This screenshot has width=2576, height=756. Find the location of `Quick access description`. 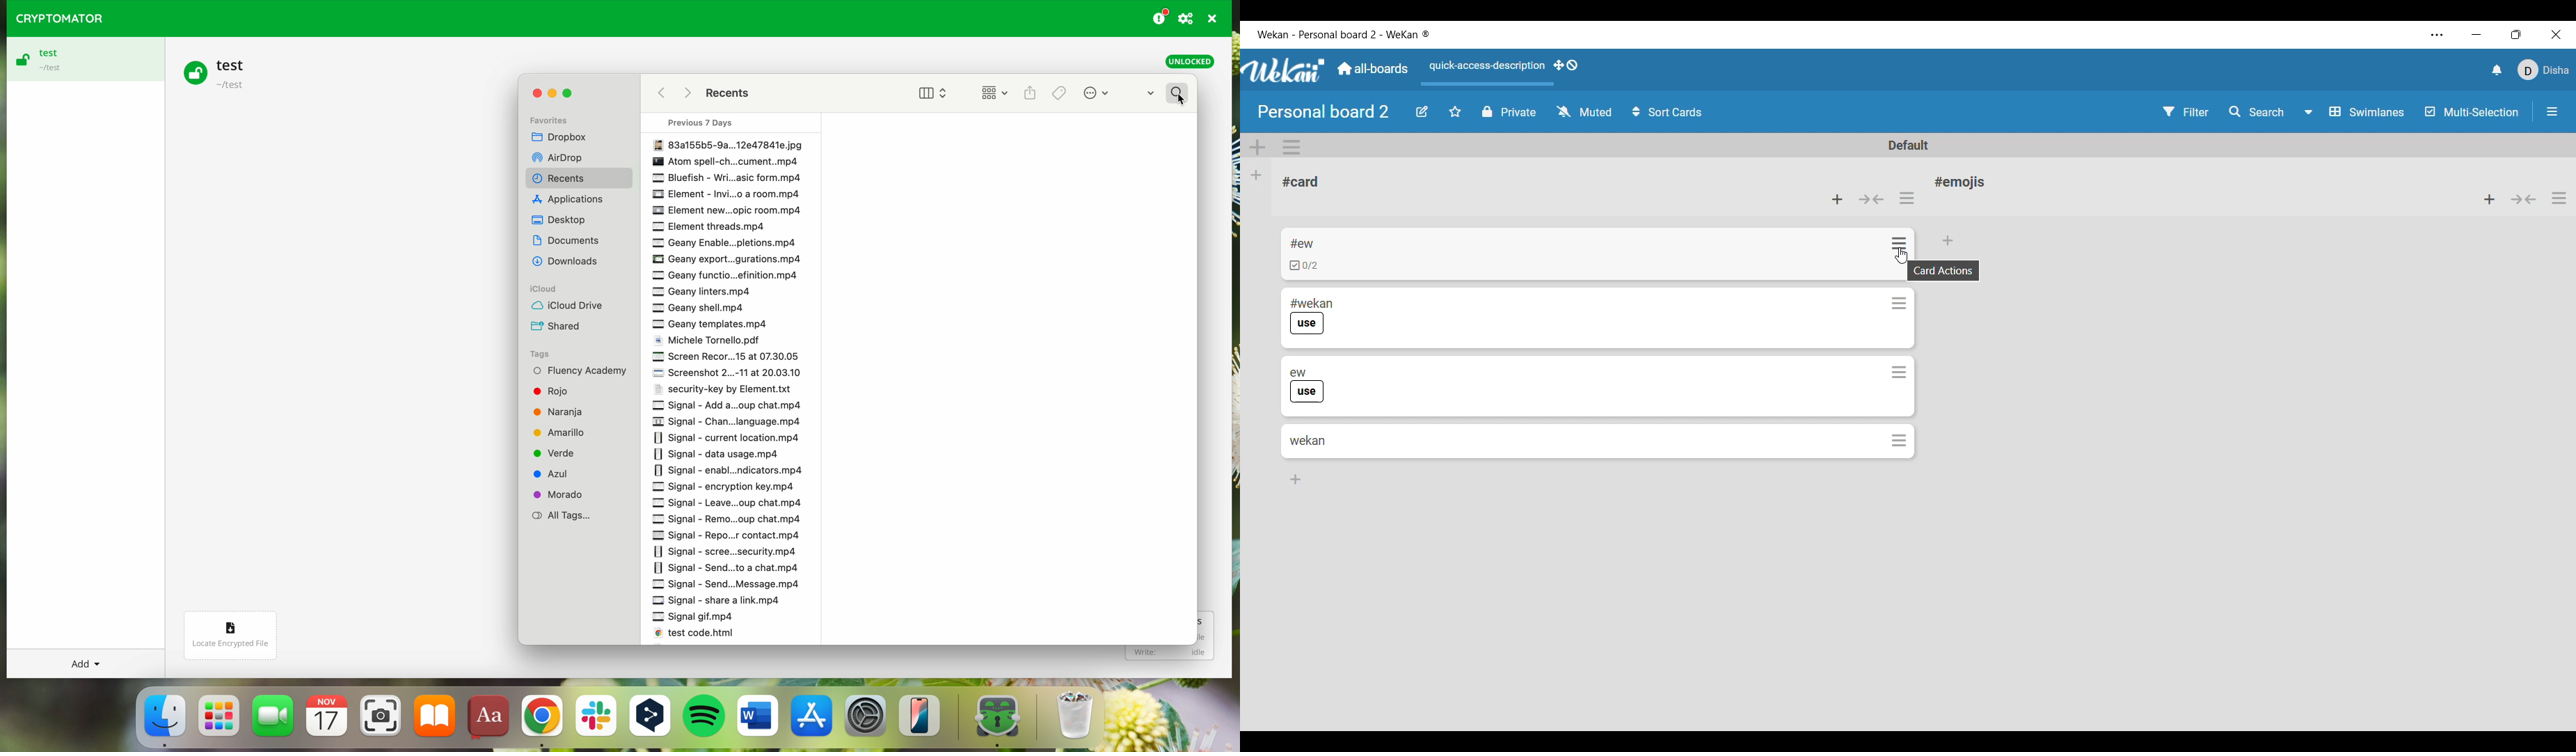

Quick access description is located at coordinates (1486, 72).